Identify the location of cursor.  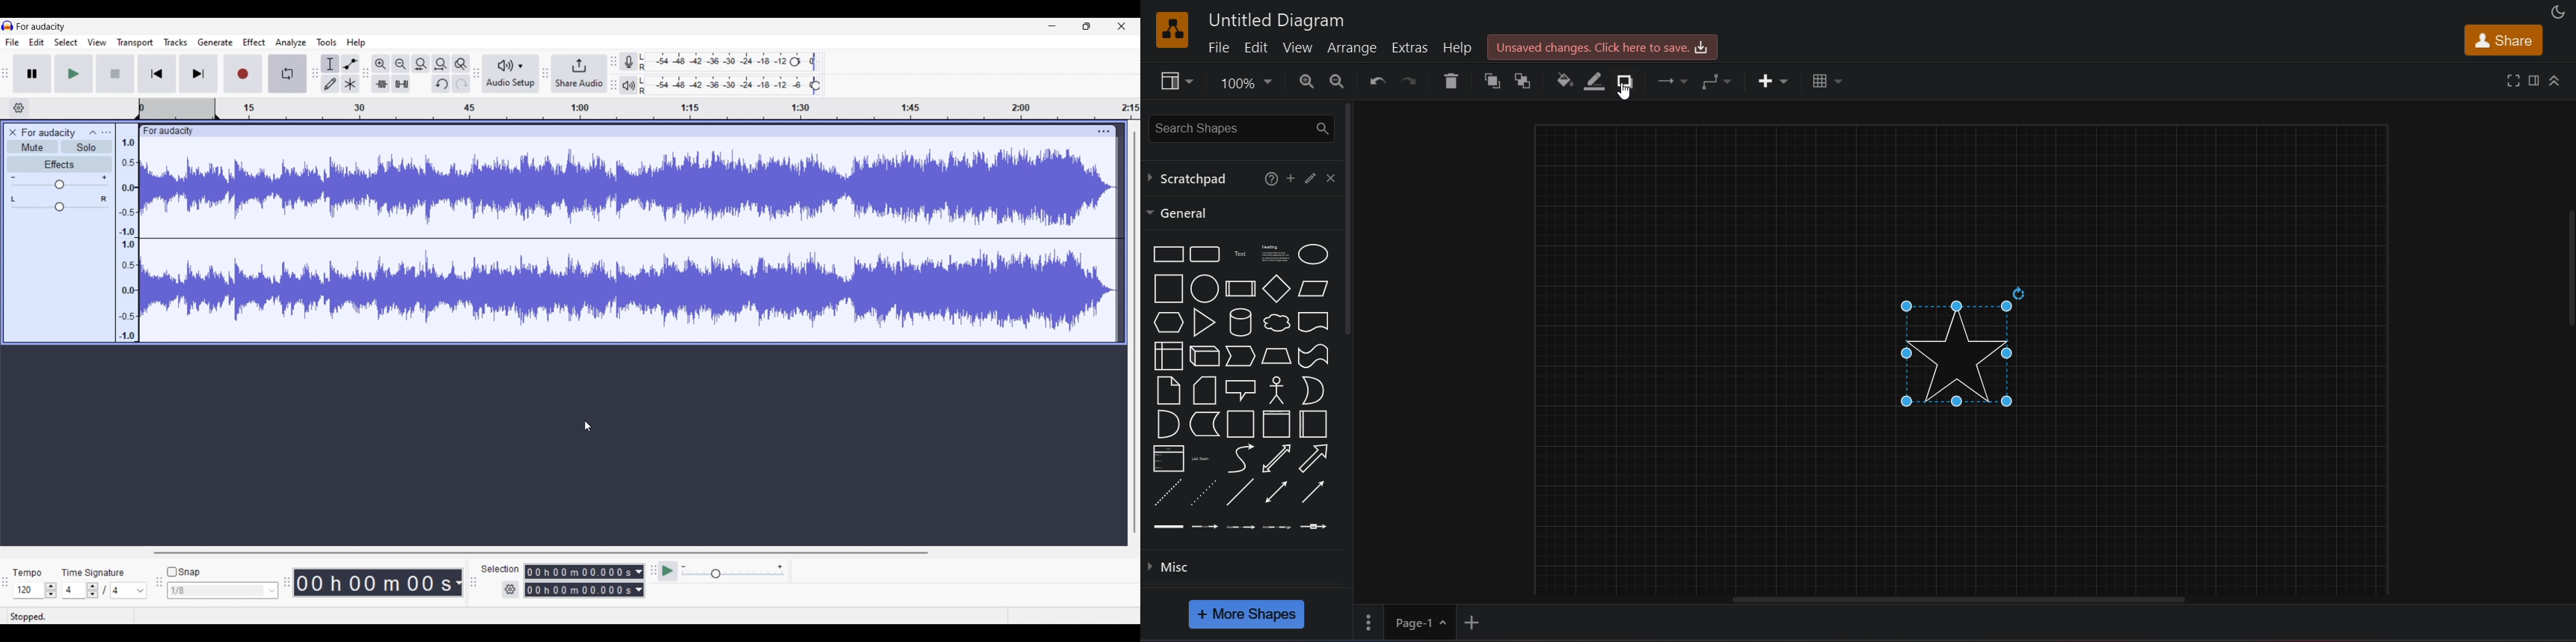
(1623, 94).